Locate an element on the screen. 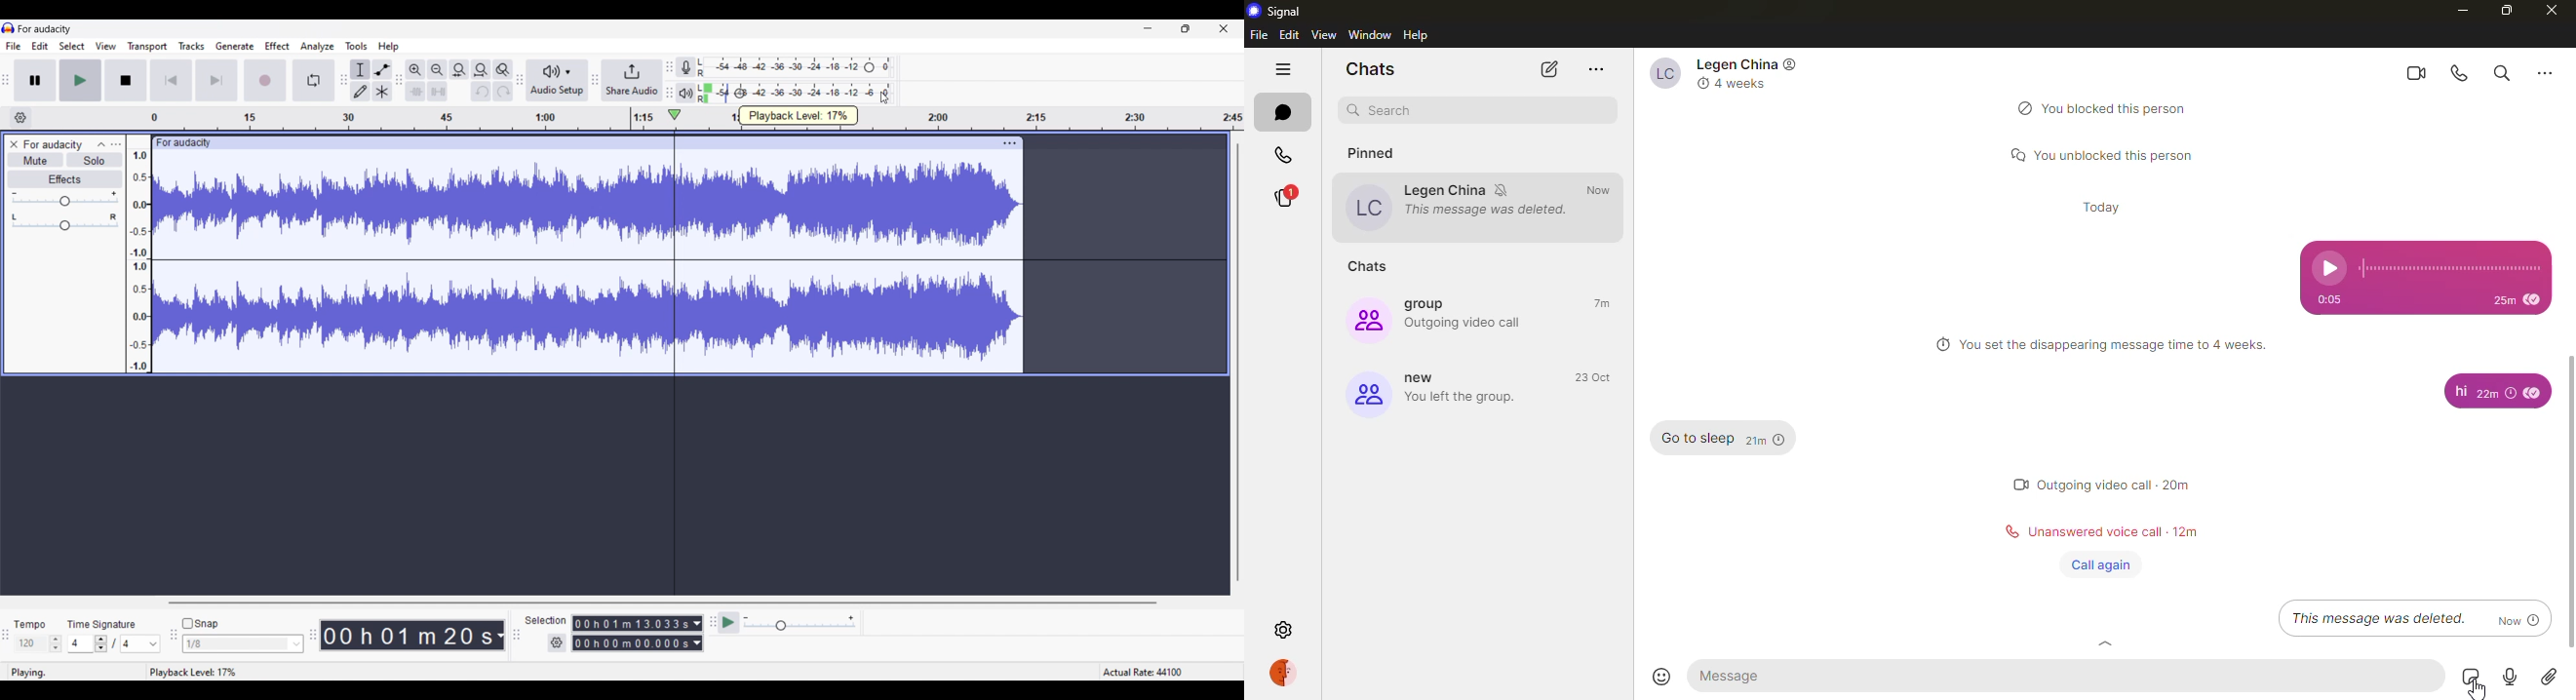 This screenshot has width=2576, height=700. Tools menu is located at coordinates (357, 46).